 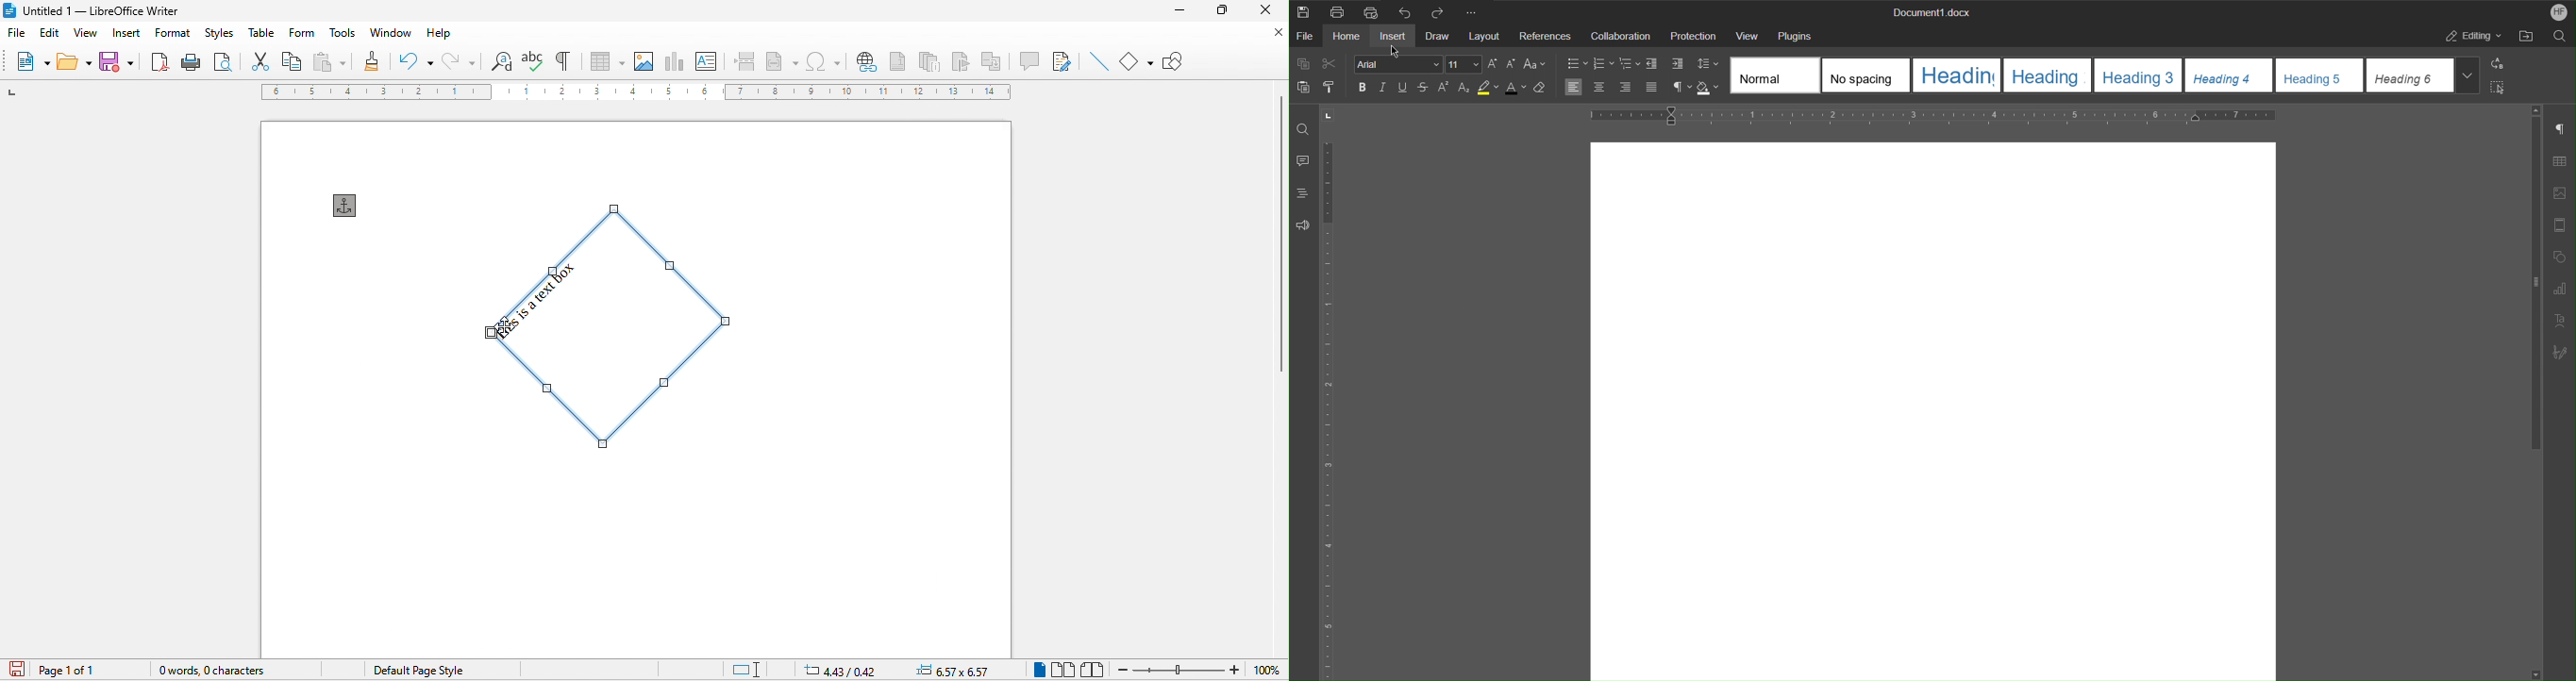 What do you see at coordinates (1402, 87) in the screenshot?
I see `Underline` at bounding box center [1402, 87].